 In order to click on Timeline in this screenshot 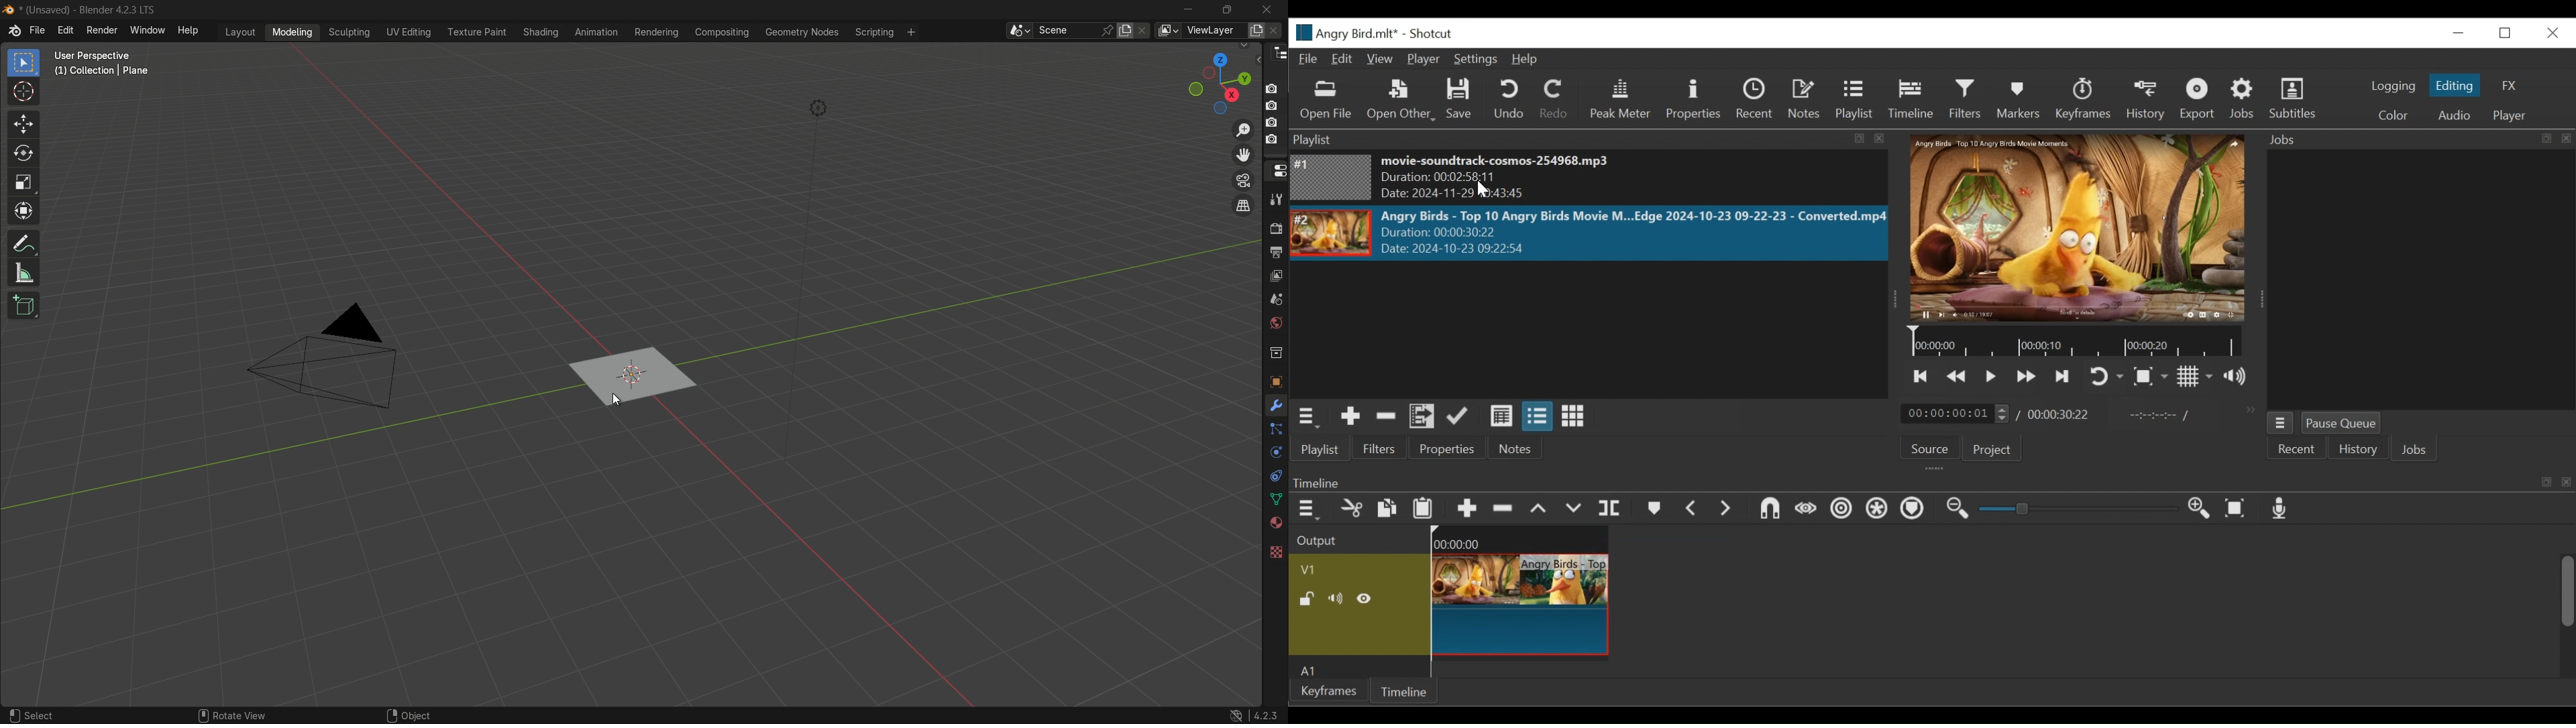, I will do `click(1910, 99)`.